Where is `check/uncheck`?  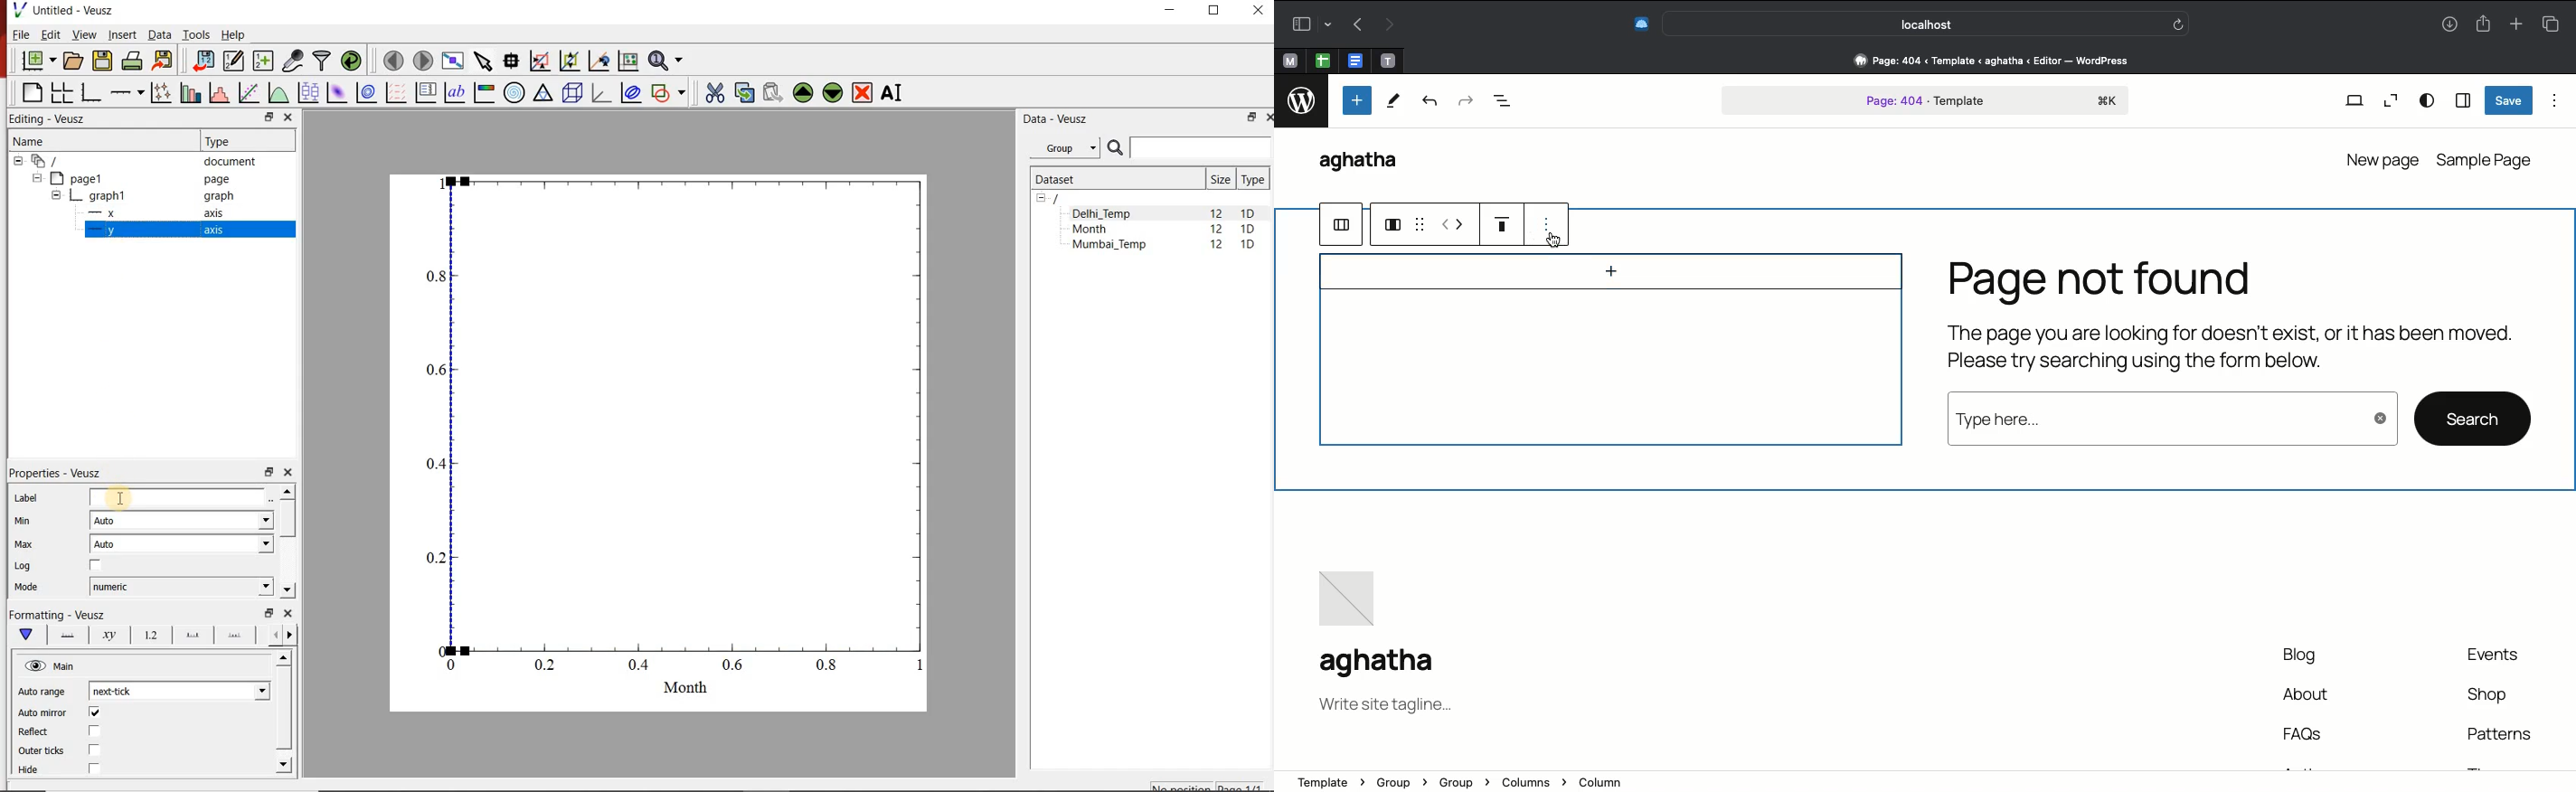 check/uncheck is located at coordinates (95, 732).